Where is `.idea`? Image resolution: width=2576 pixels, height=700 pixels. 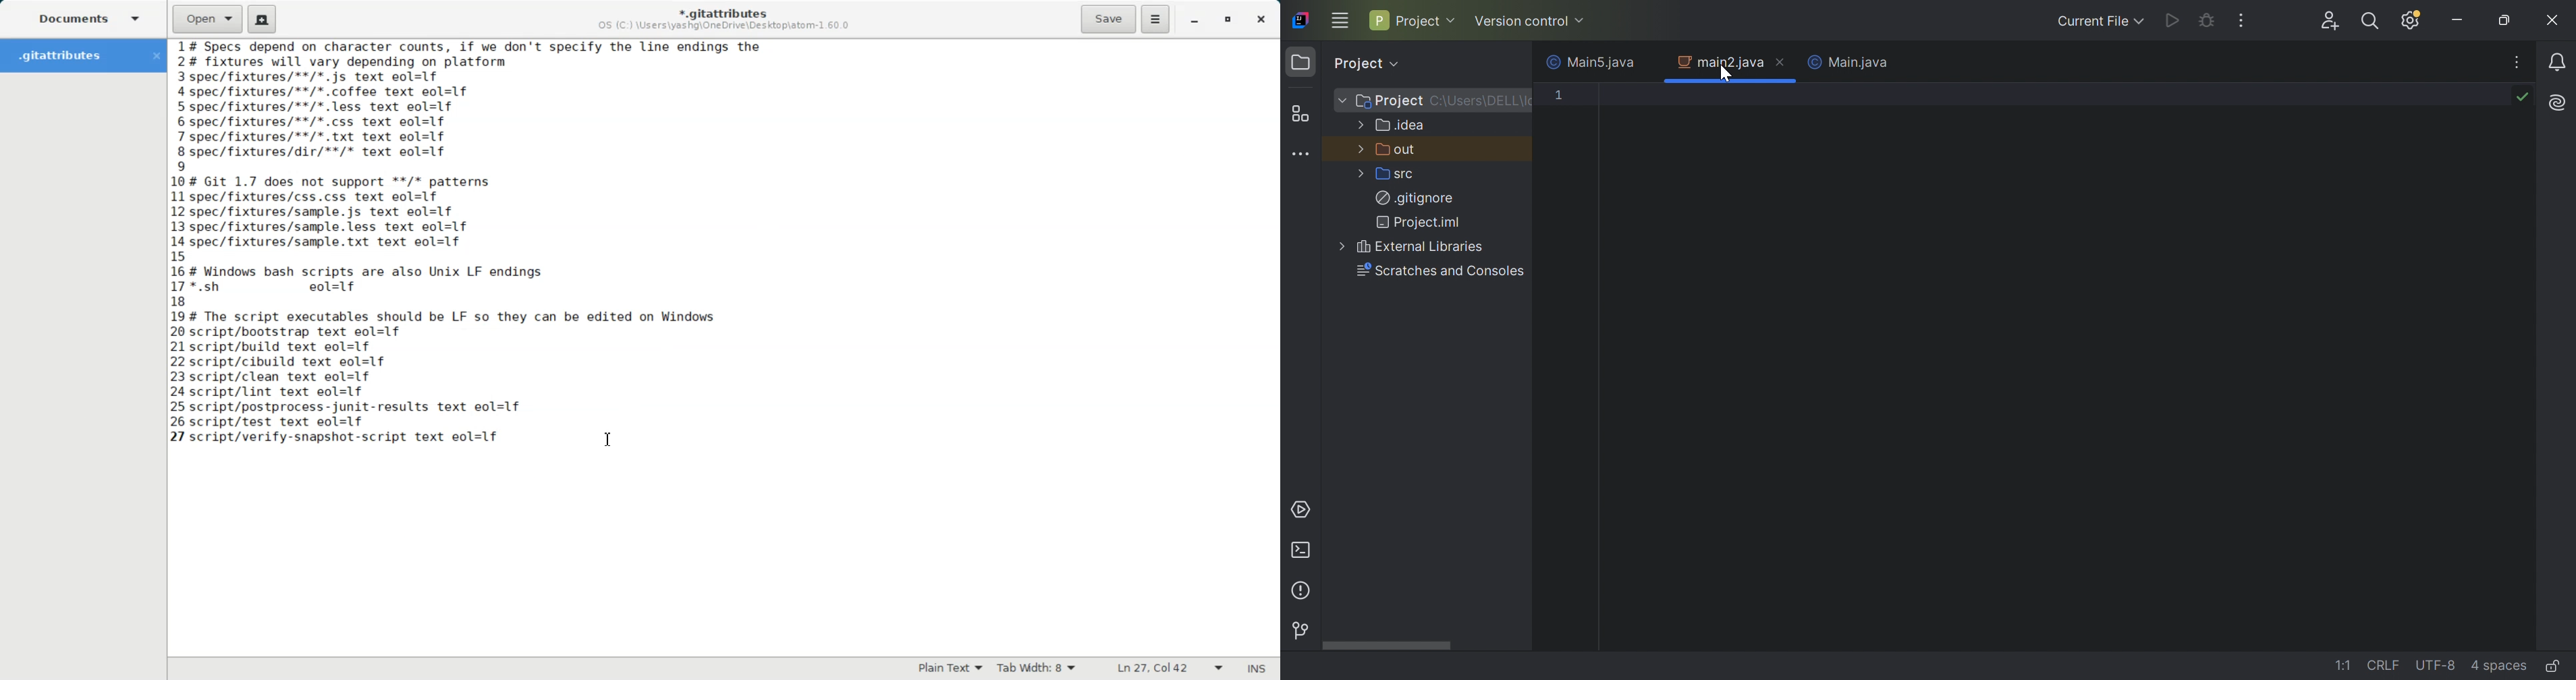
.idea is located at coordinates (1402, 125).